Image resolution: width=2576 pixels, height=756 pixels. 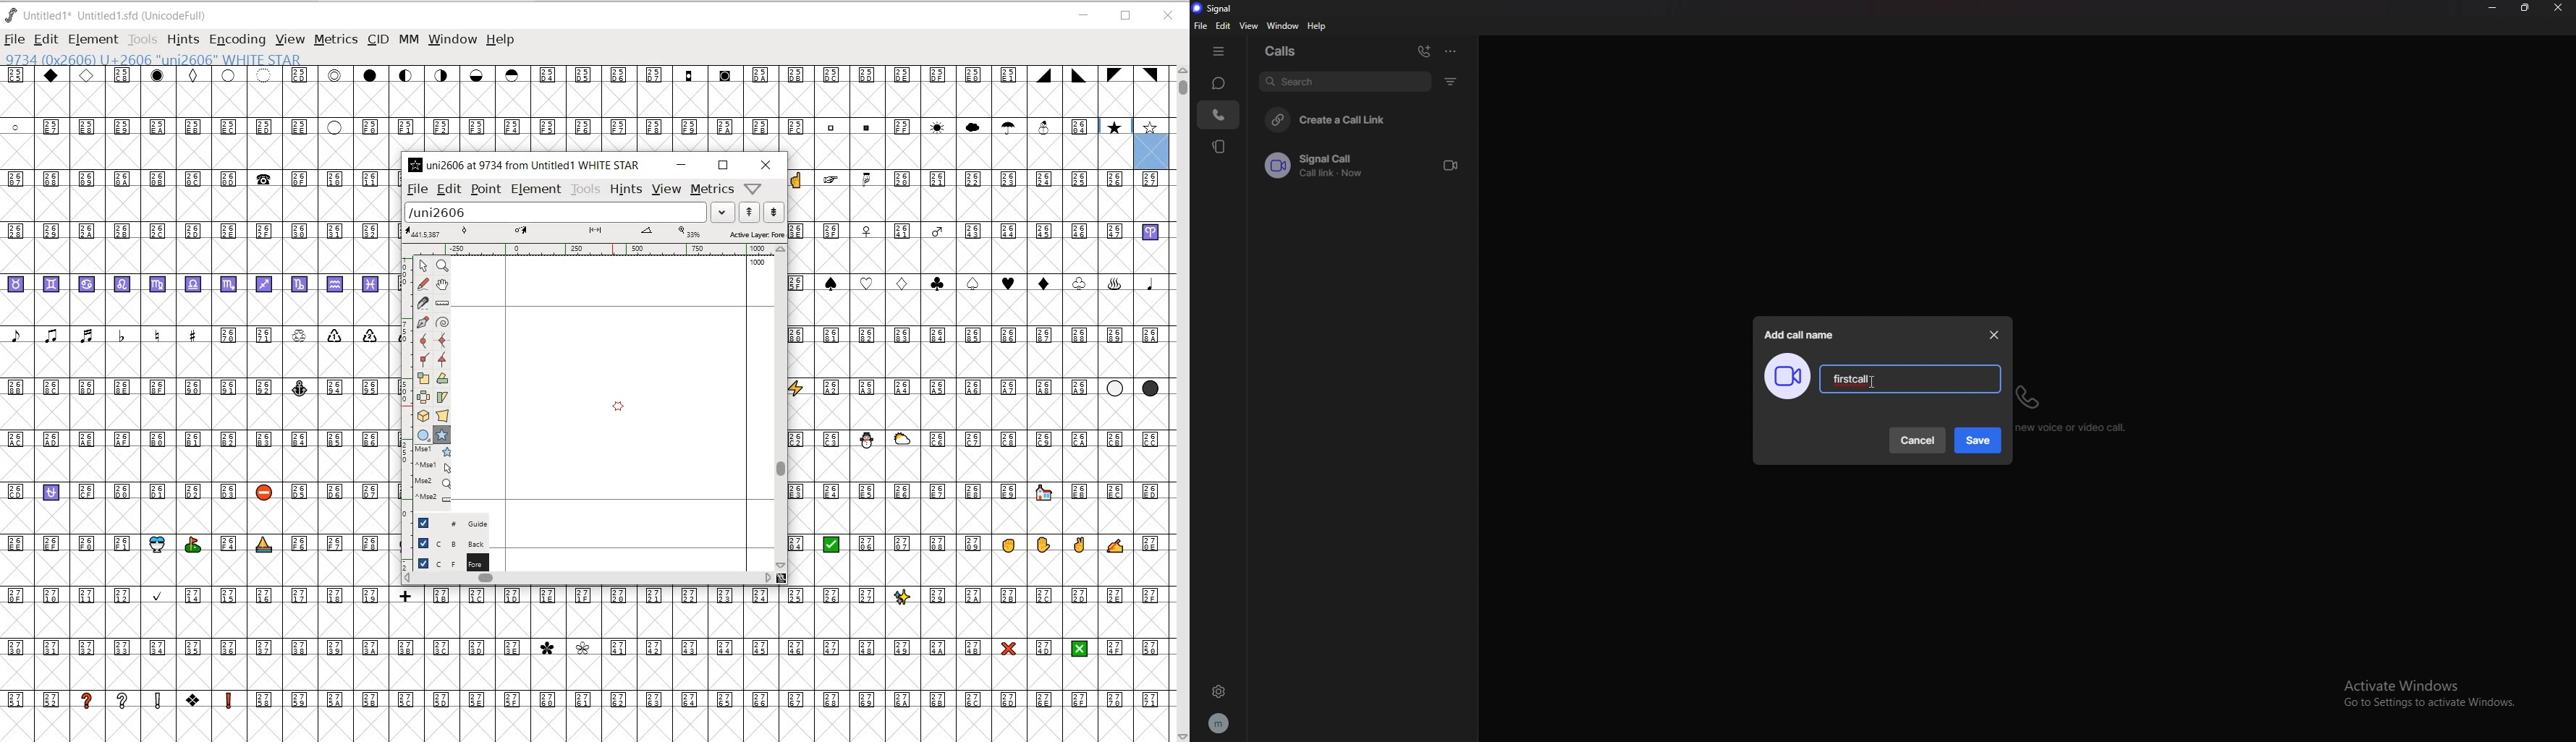 What do you see at coordinates (486, 189) in the screenshot?
I see `POINT` at bounding box center [486, 189].